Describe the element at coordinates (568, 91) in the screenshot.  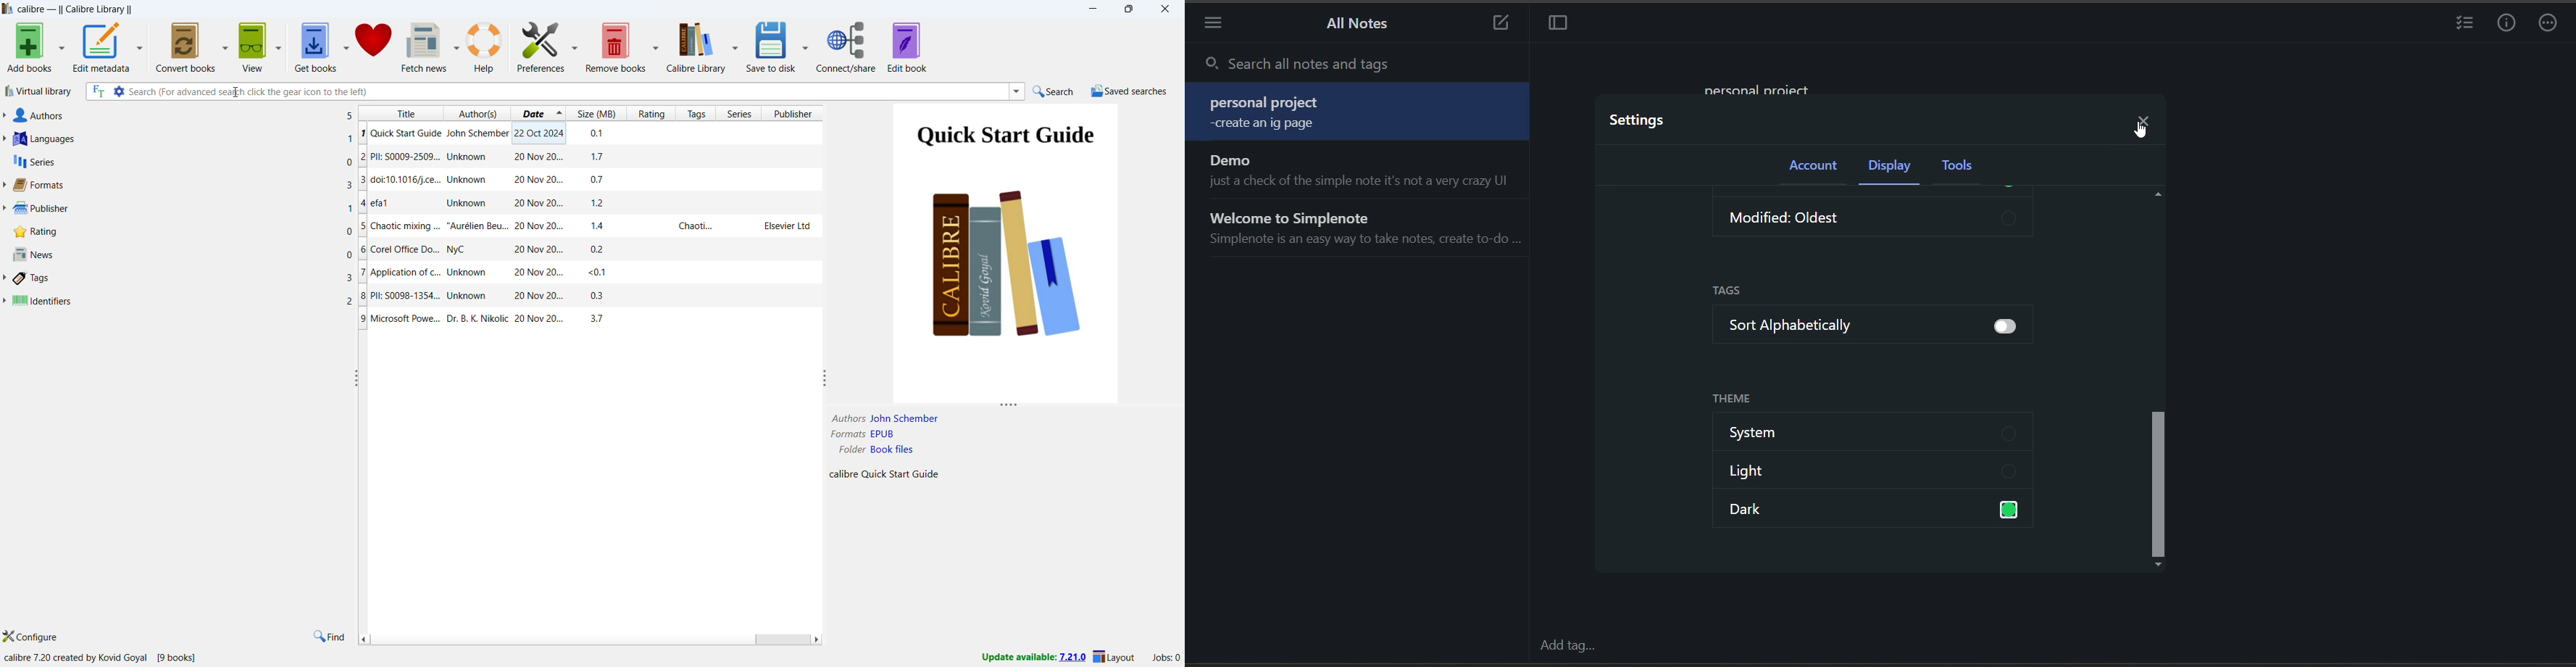
I see `enter search string` at that location.